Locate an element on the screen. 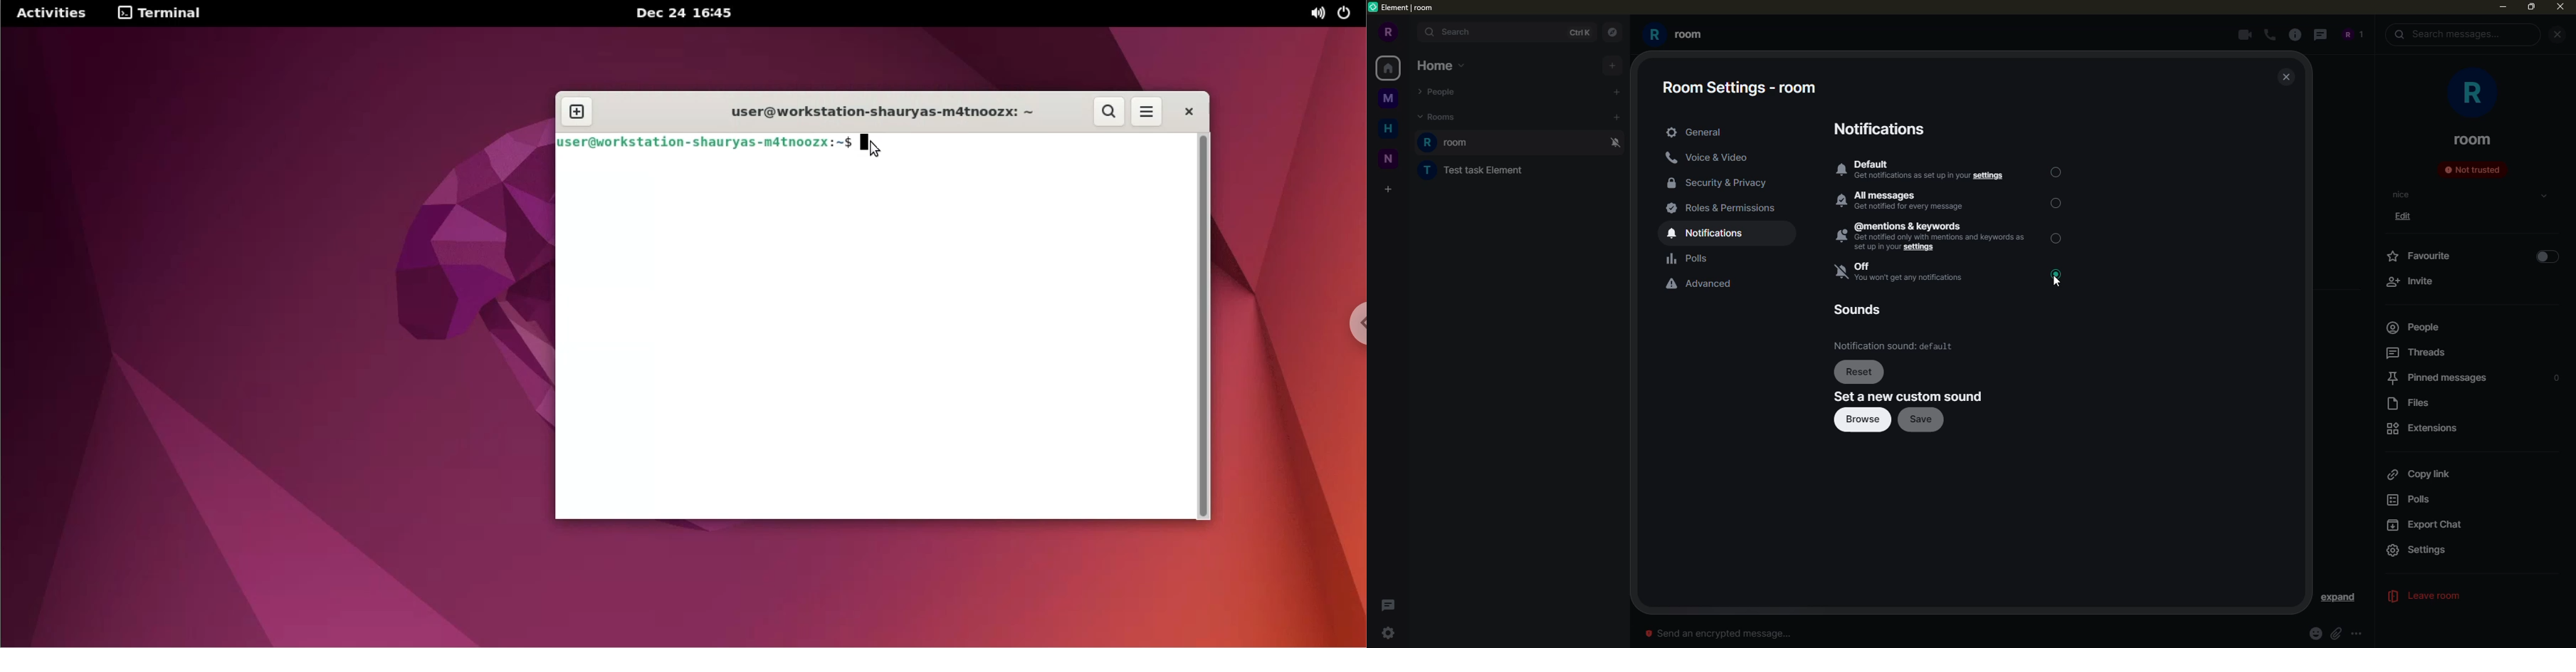 This screenshot has width=2576, height=672. navigation is located at coordinates (1611, 30).